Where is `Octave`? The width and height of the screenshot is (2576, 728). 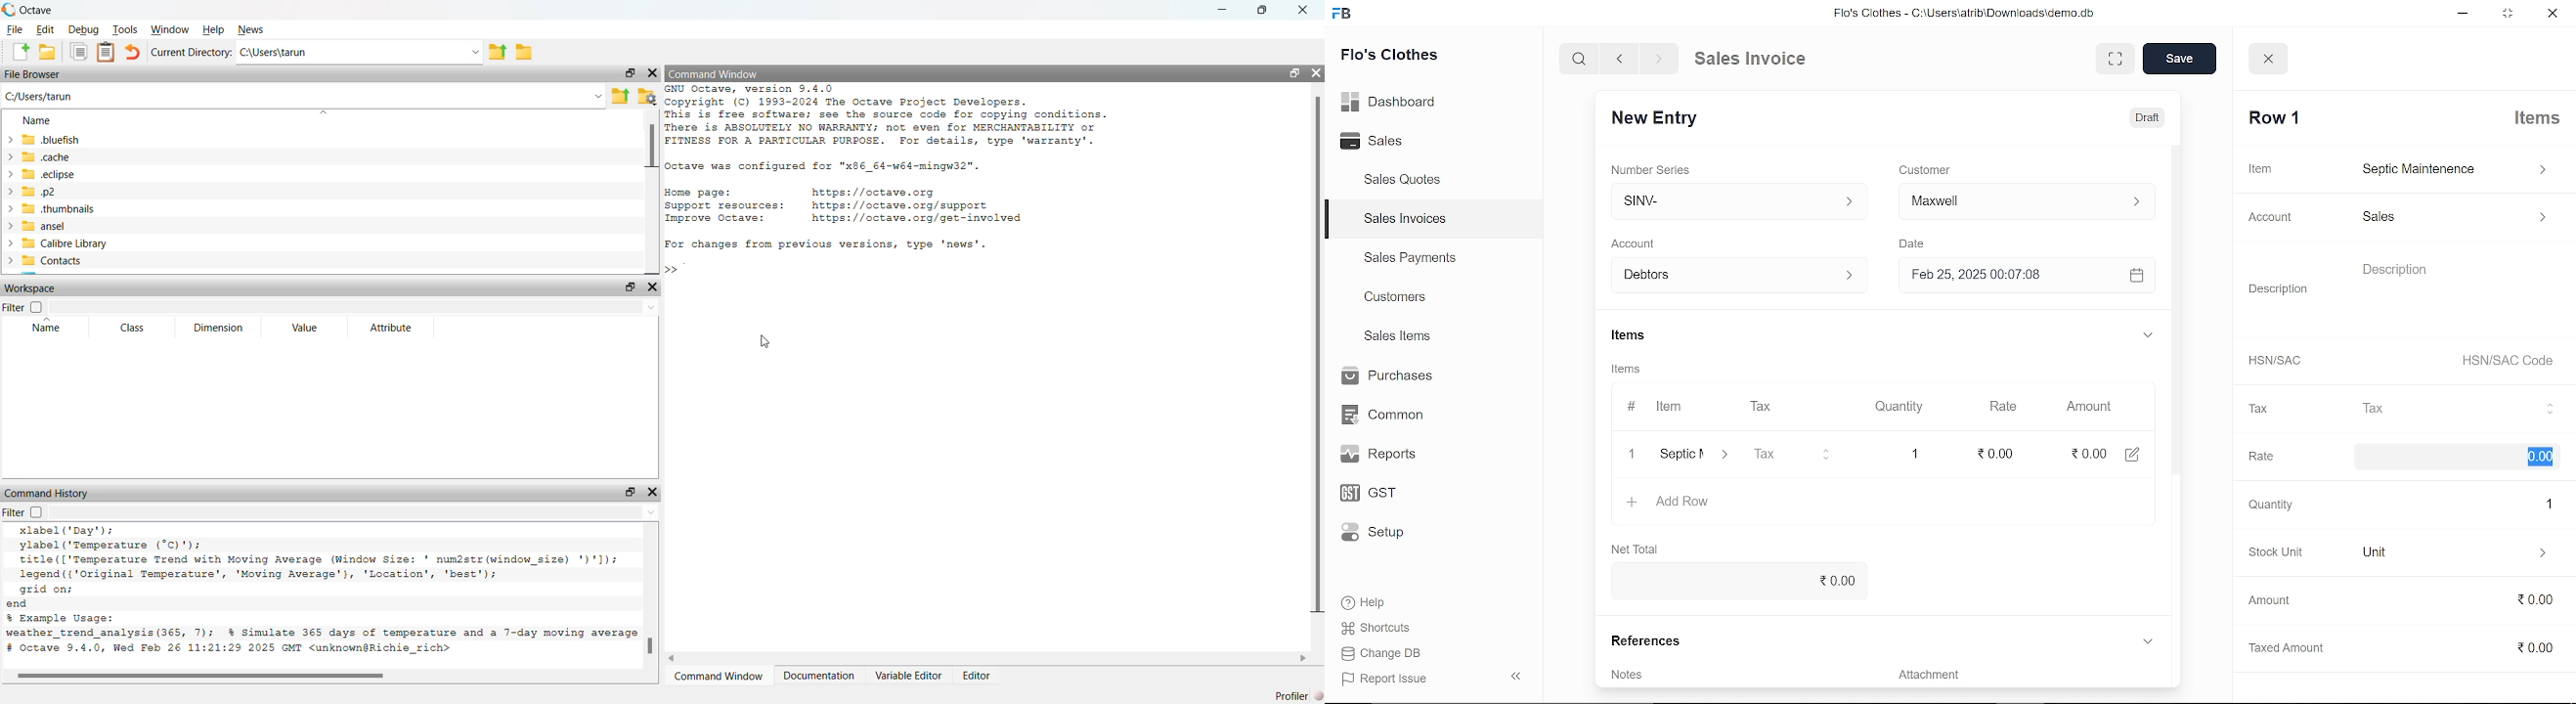 Octave is located at coordinates (32, 9).